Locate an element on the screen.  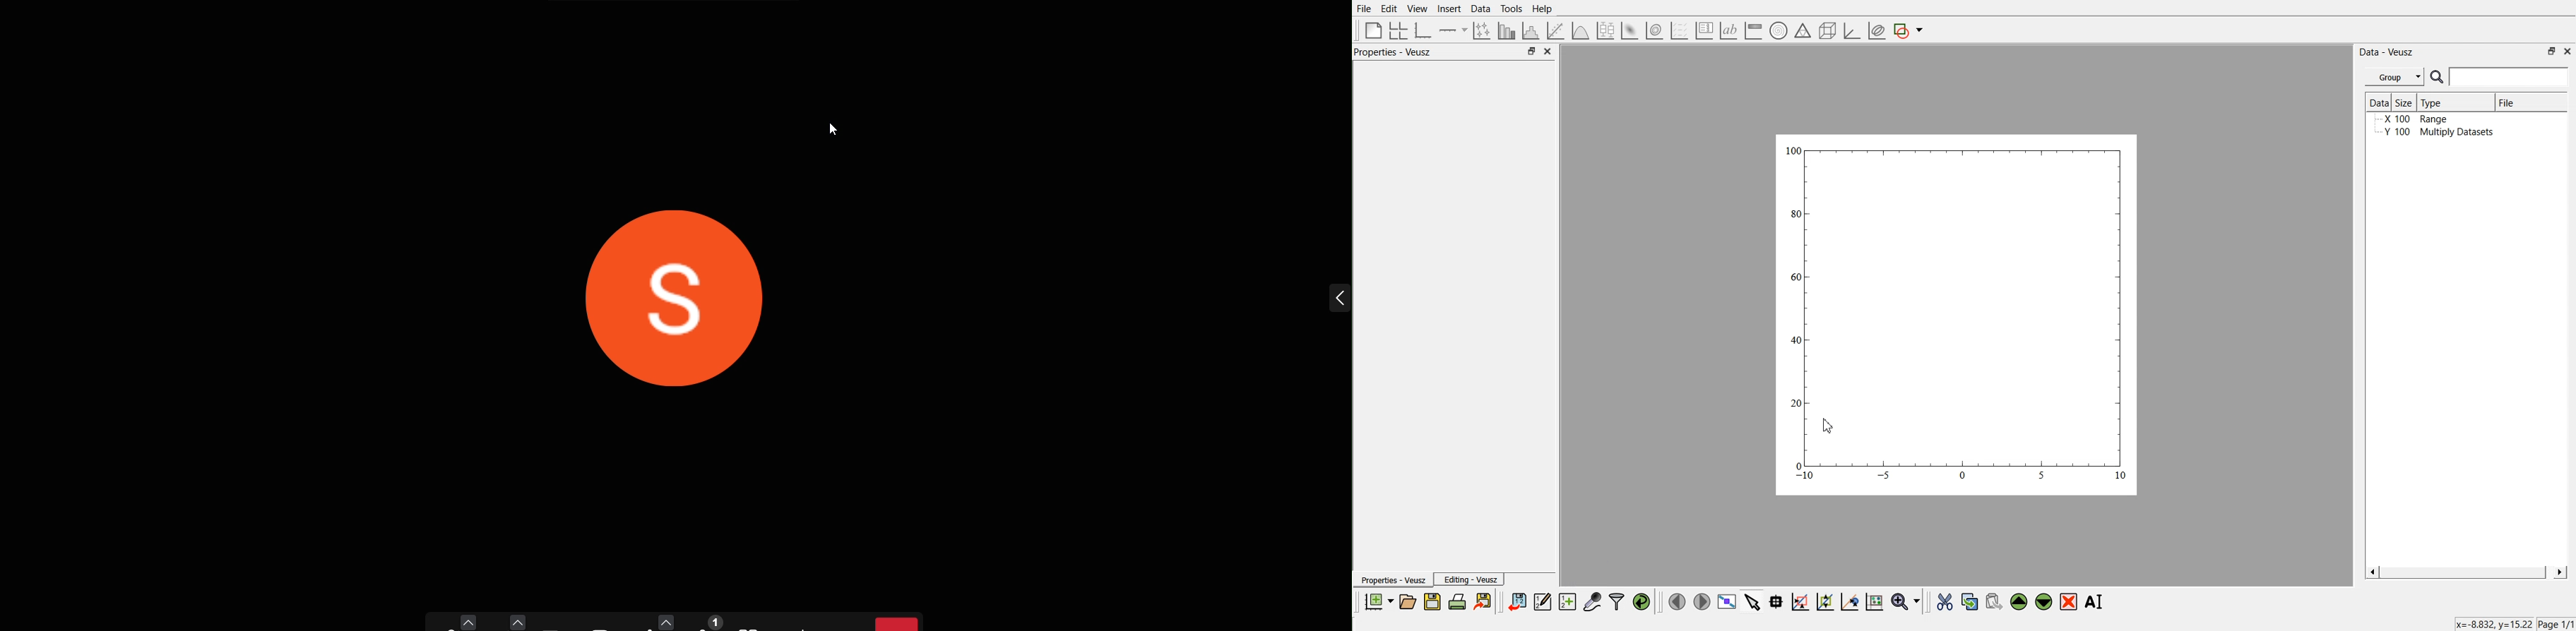
draw a rectangle on zoom graph axes is located at coordinates (1800, 600).